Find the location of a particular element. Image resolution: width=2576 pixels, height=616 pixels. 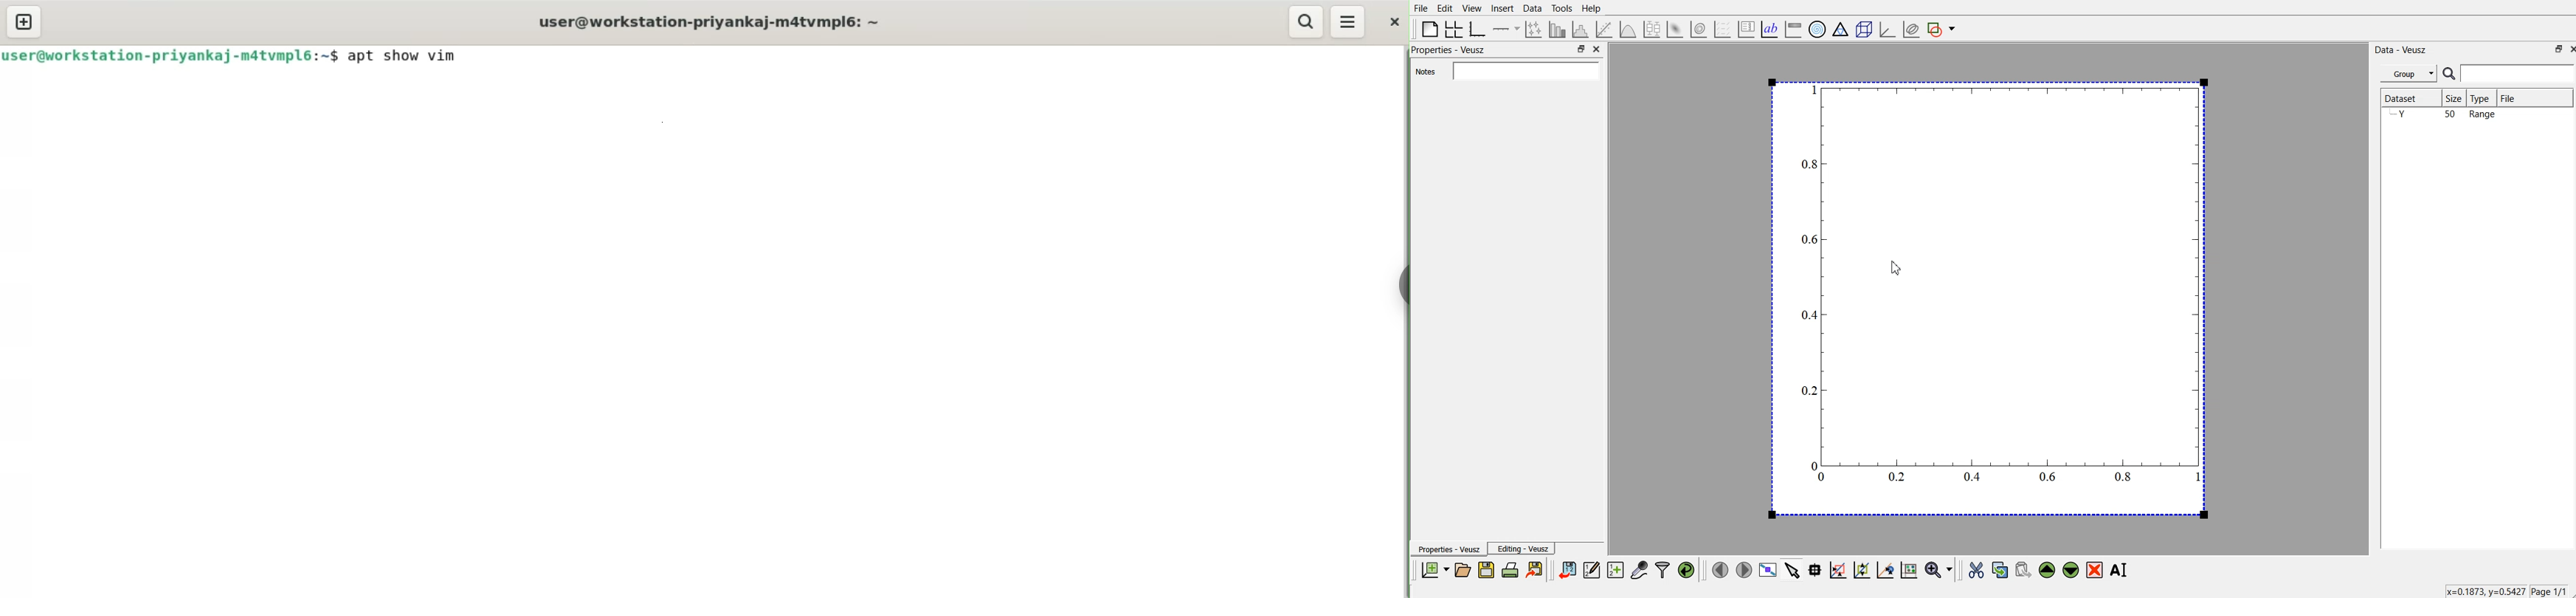

Page 1/1  is located at coordinates (2549, 591).